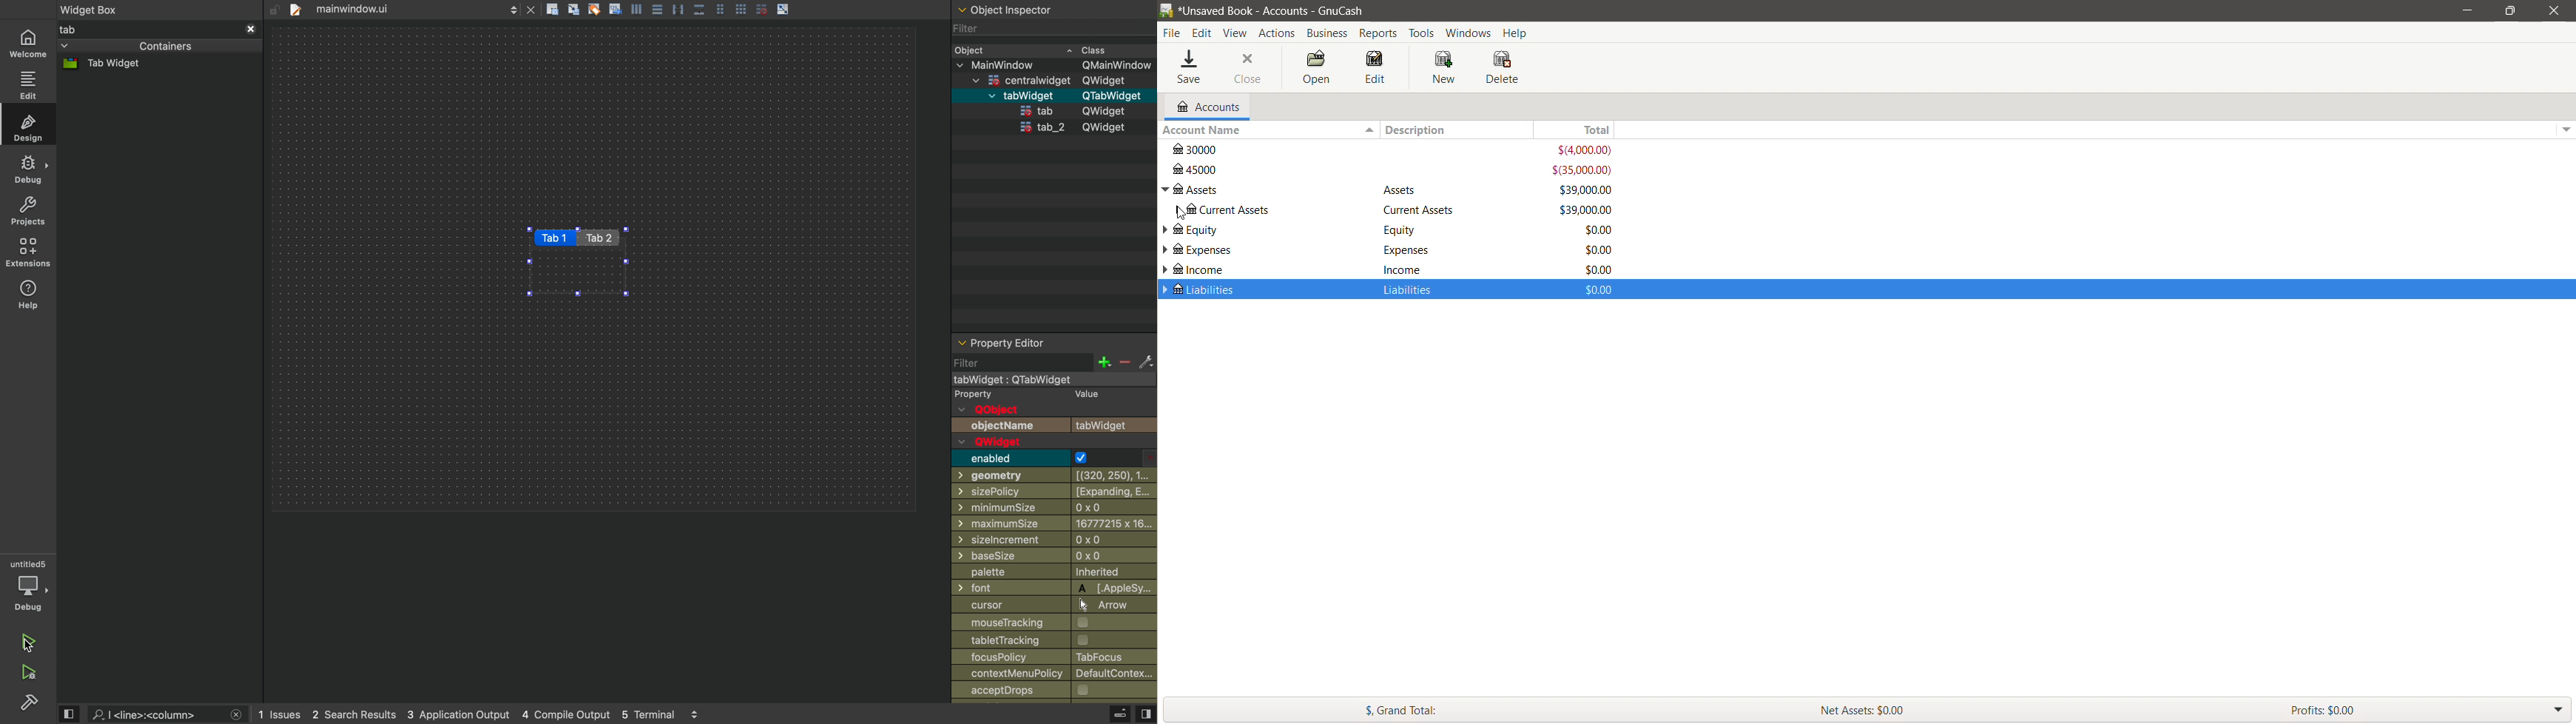 The image size is (2576, 728). I want to click on extrude, so click(1121, 715).